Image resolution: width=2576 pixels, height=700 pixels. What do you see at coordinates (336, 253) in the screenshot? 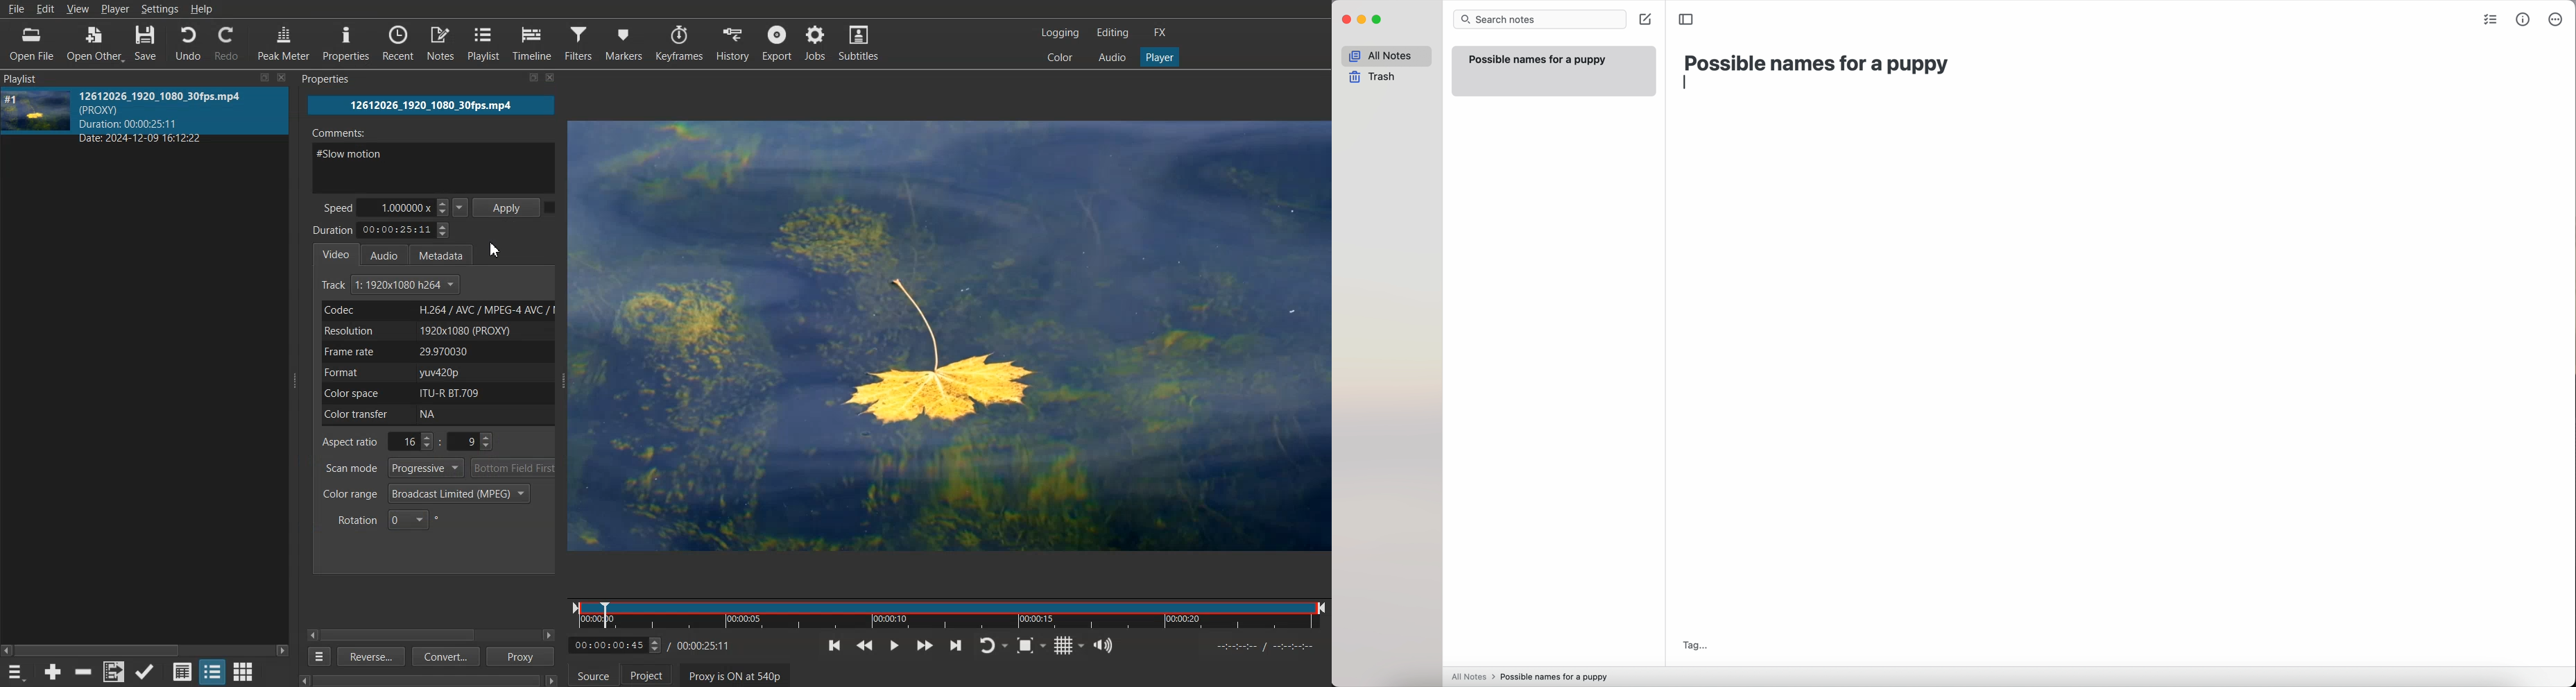
I see `Video` at bounding box center [336, 253].